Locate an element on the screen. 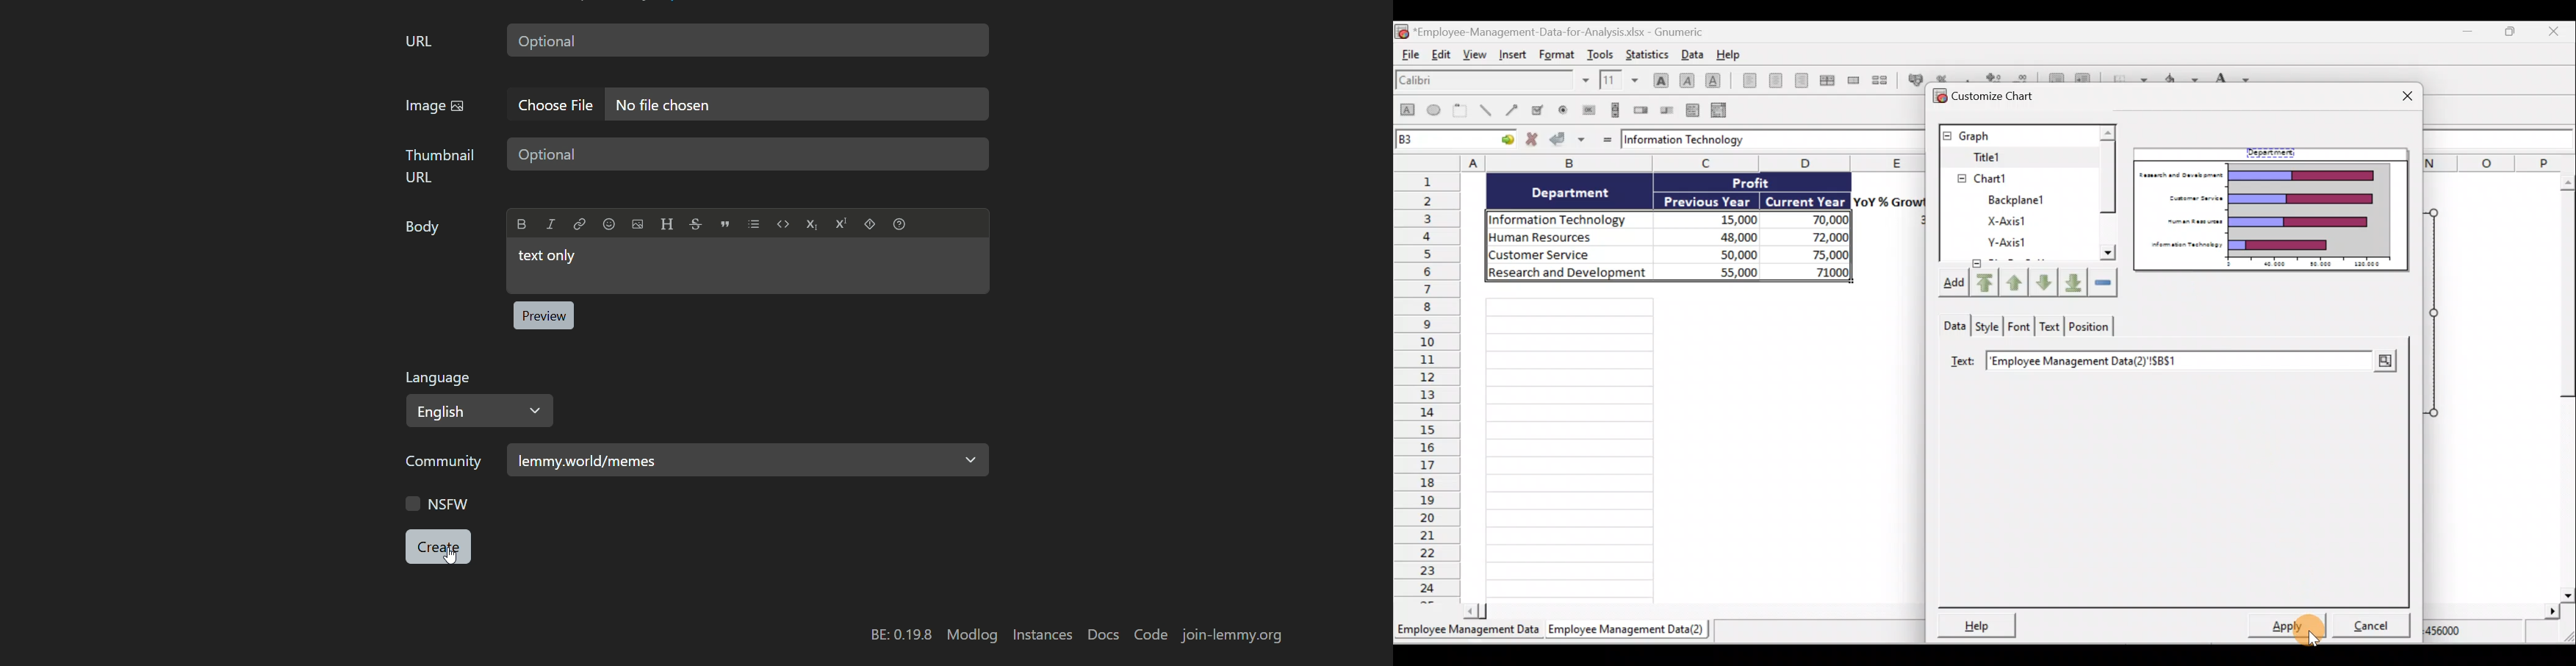  Chart preview is located at coordinates (2274, 216).